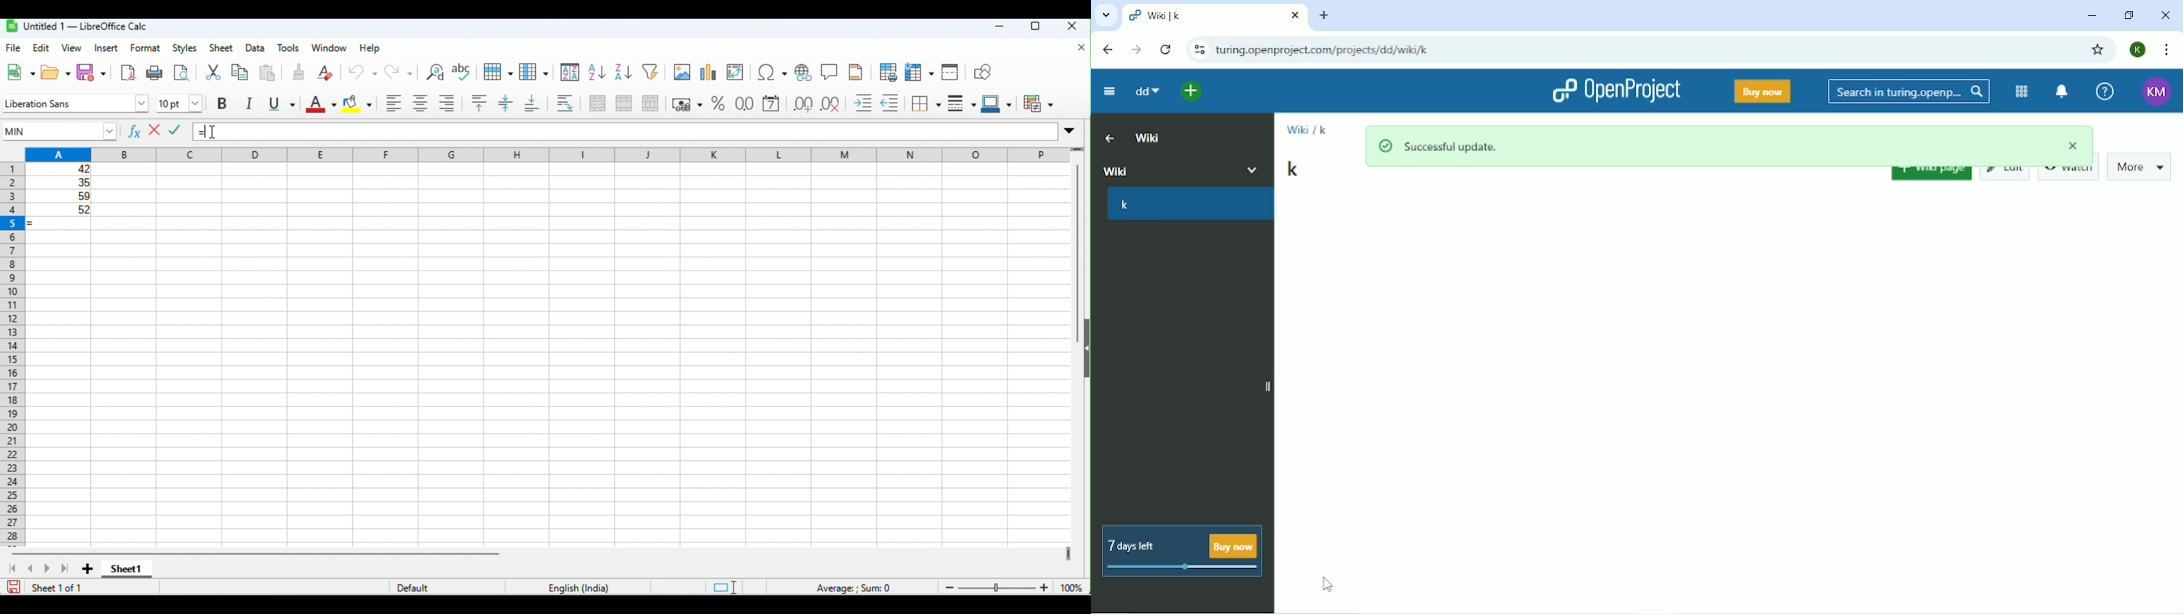 The width and height of the screenshot is (2184, 616). What do you see at coordinates (250, 103) in the screenshot?
I see `italics` at bounding box center [250, 103].